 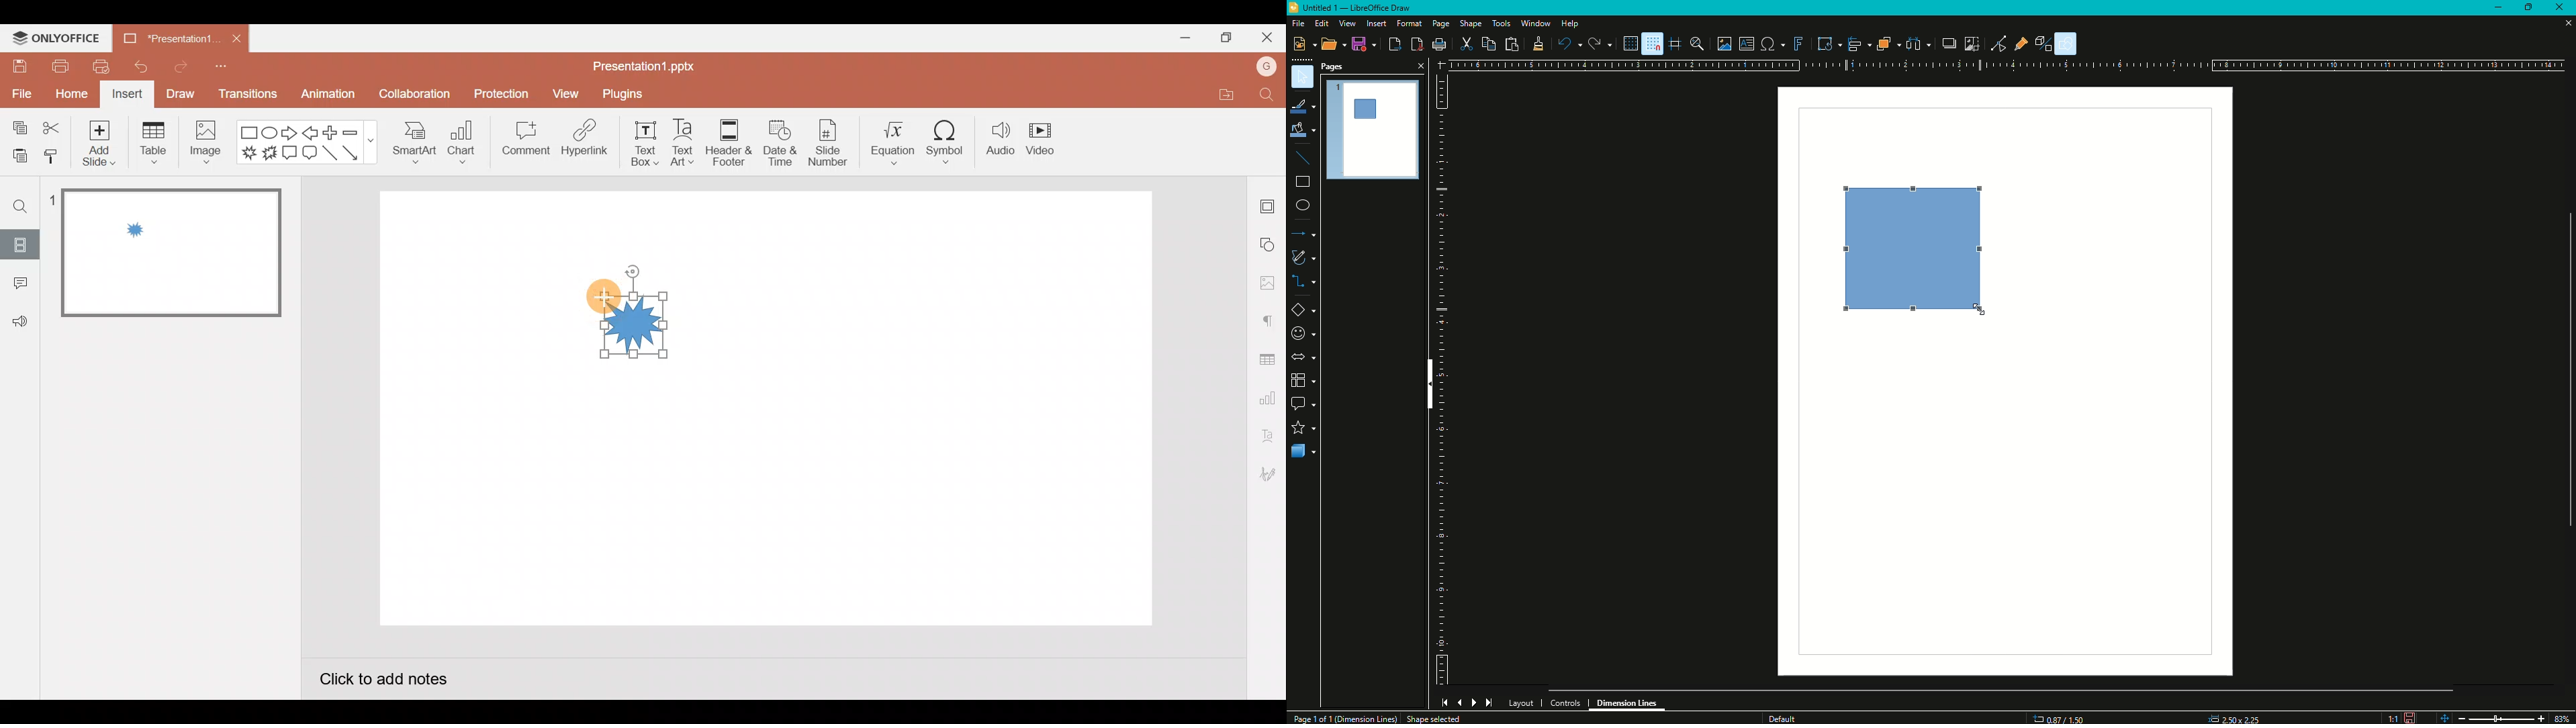 I want to click on Table settings, so click(x=1270, y=357).